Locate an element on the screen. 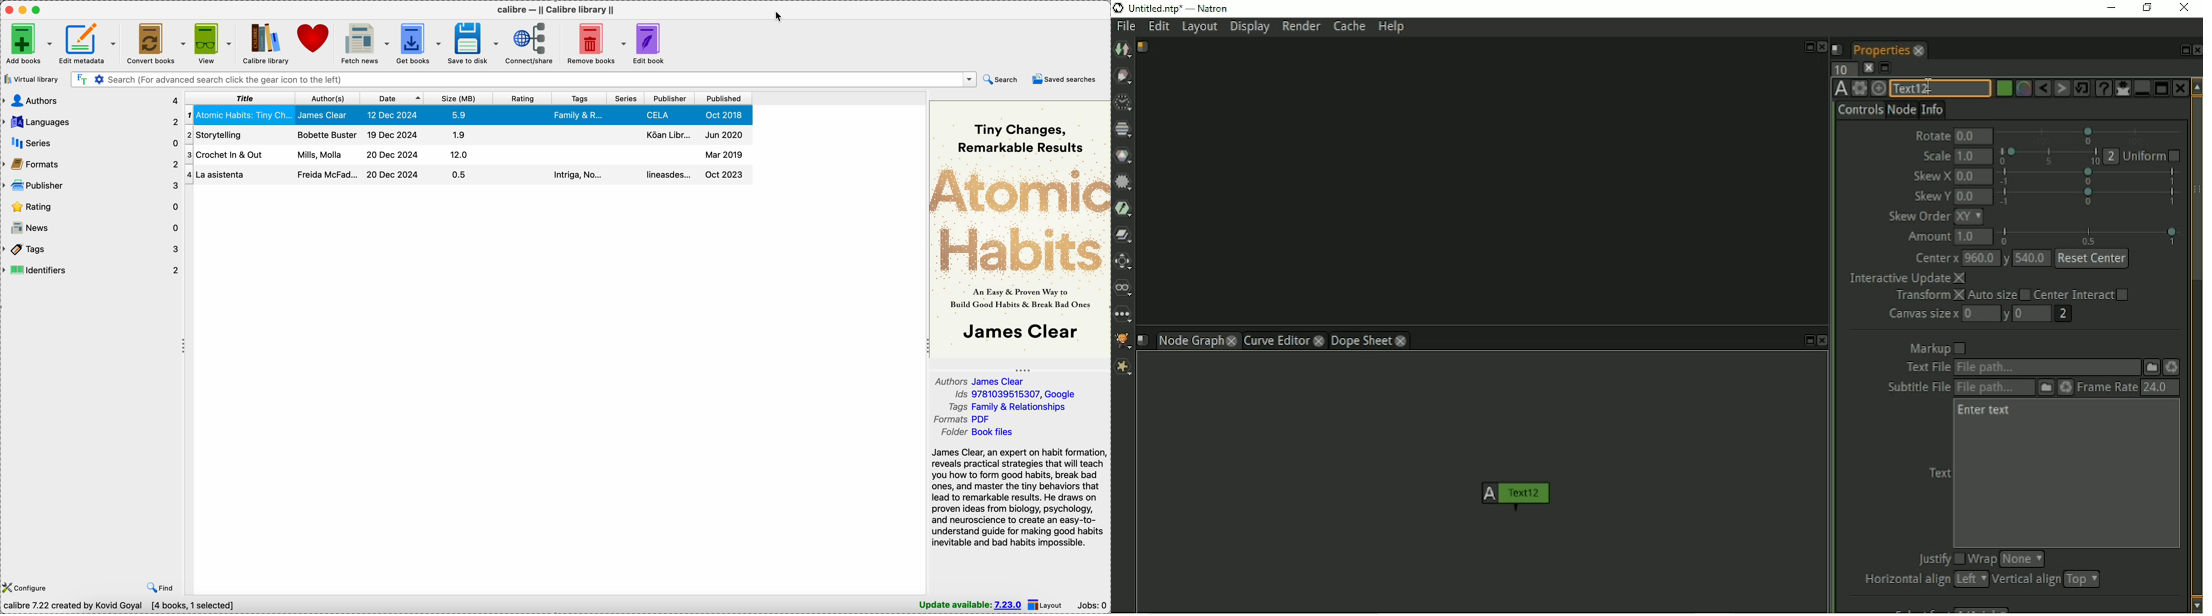 The image size is (2212, 616). Calibre - || Calibre library || is located at coordinates (556, 9).